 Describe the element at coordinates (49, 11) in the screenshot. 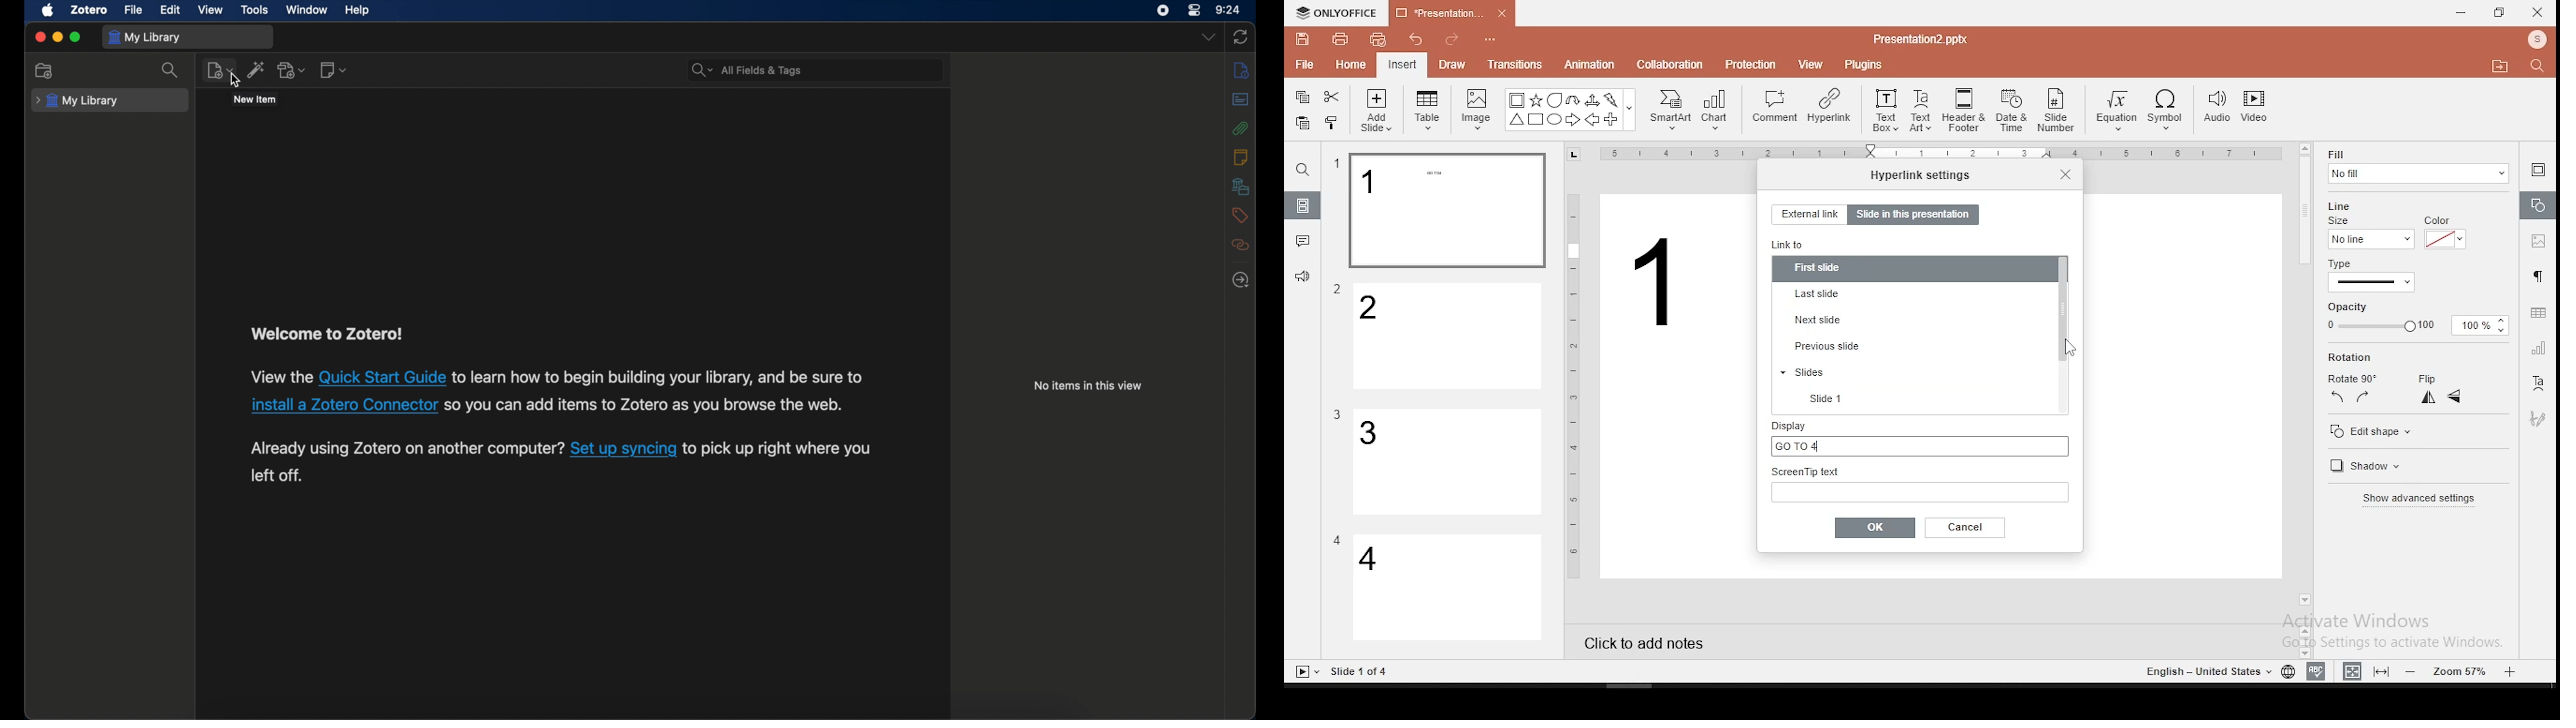

I see `apple icon` at that location.